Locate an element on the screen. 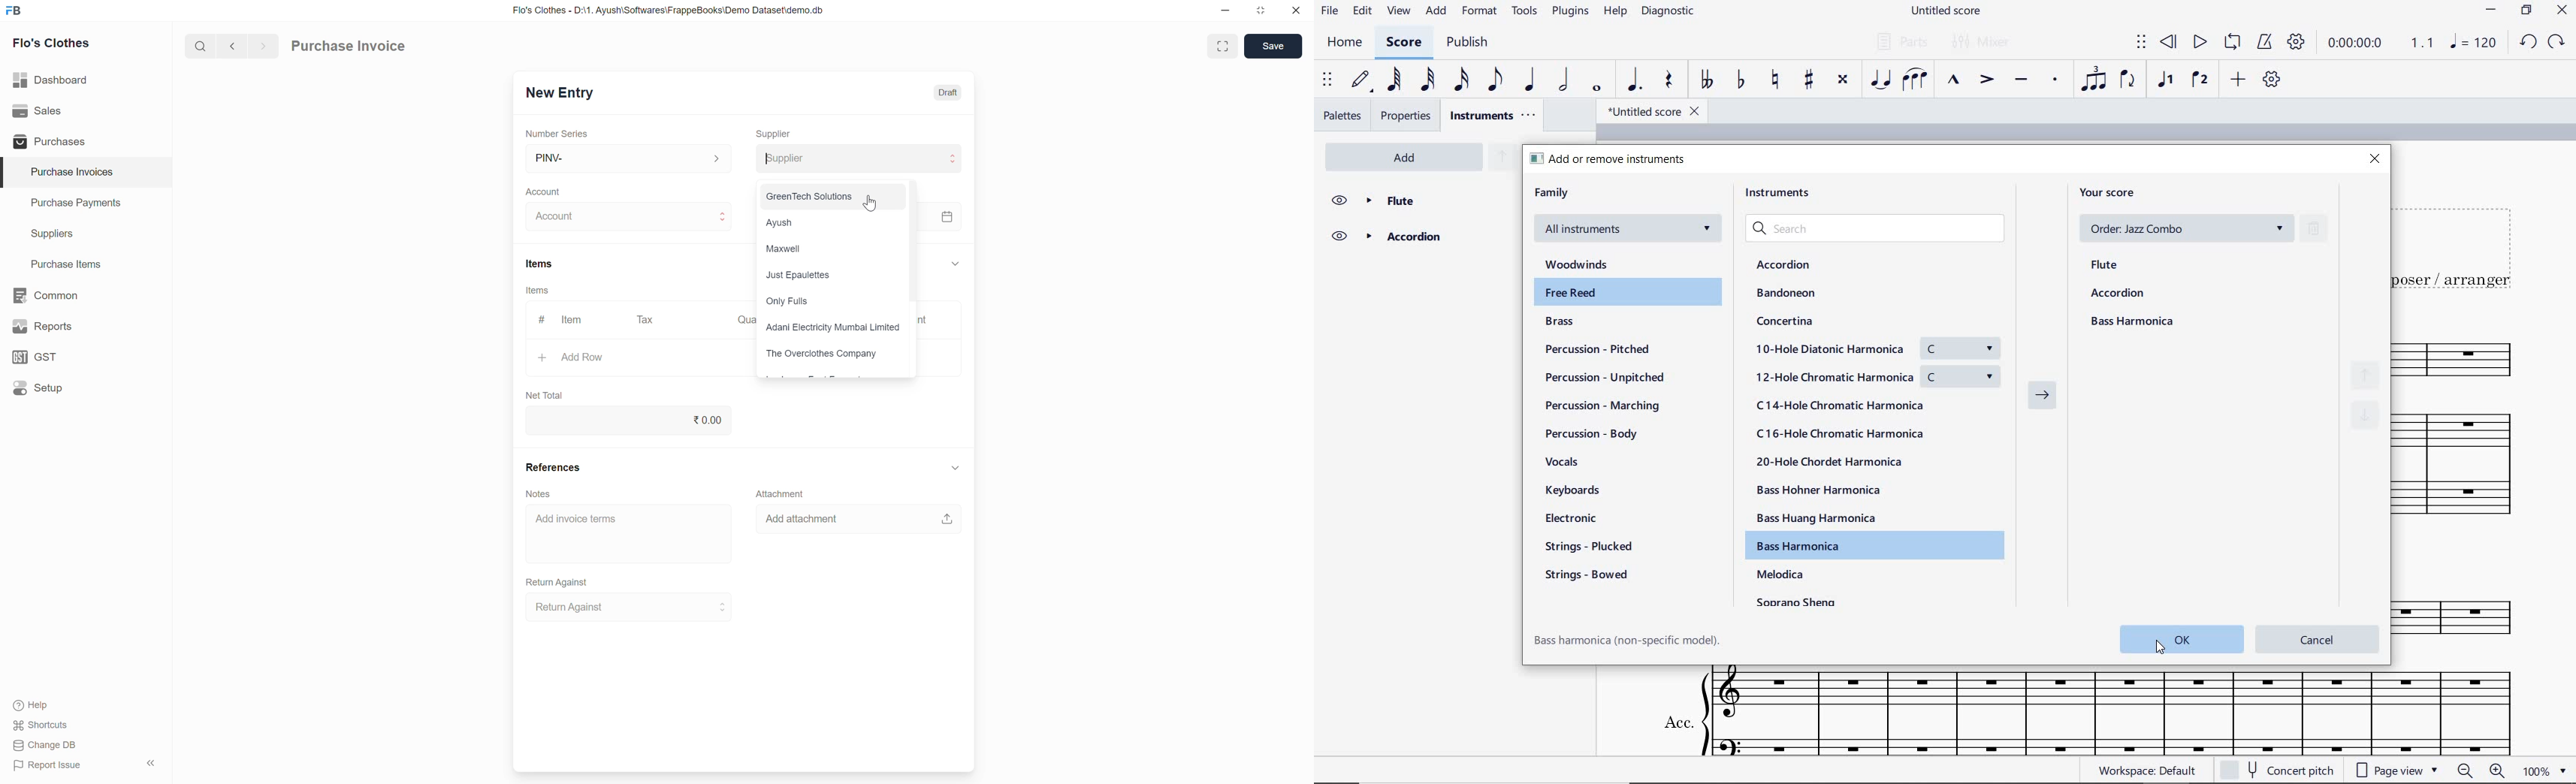  Return Against is located at coordinates (629, 607).